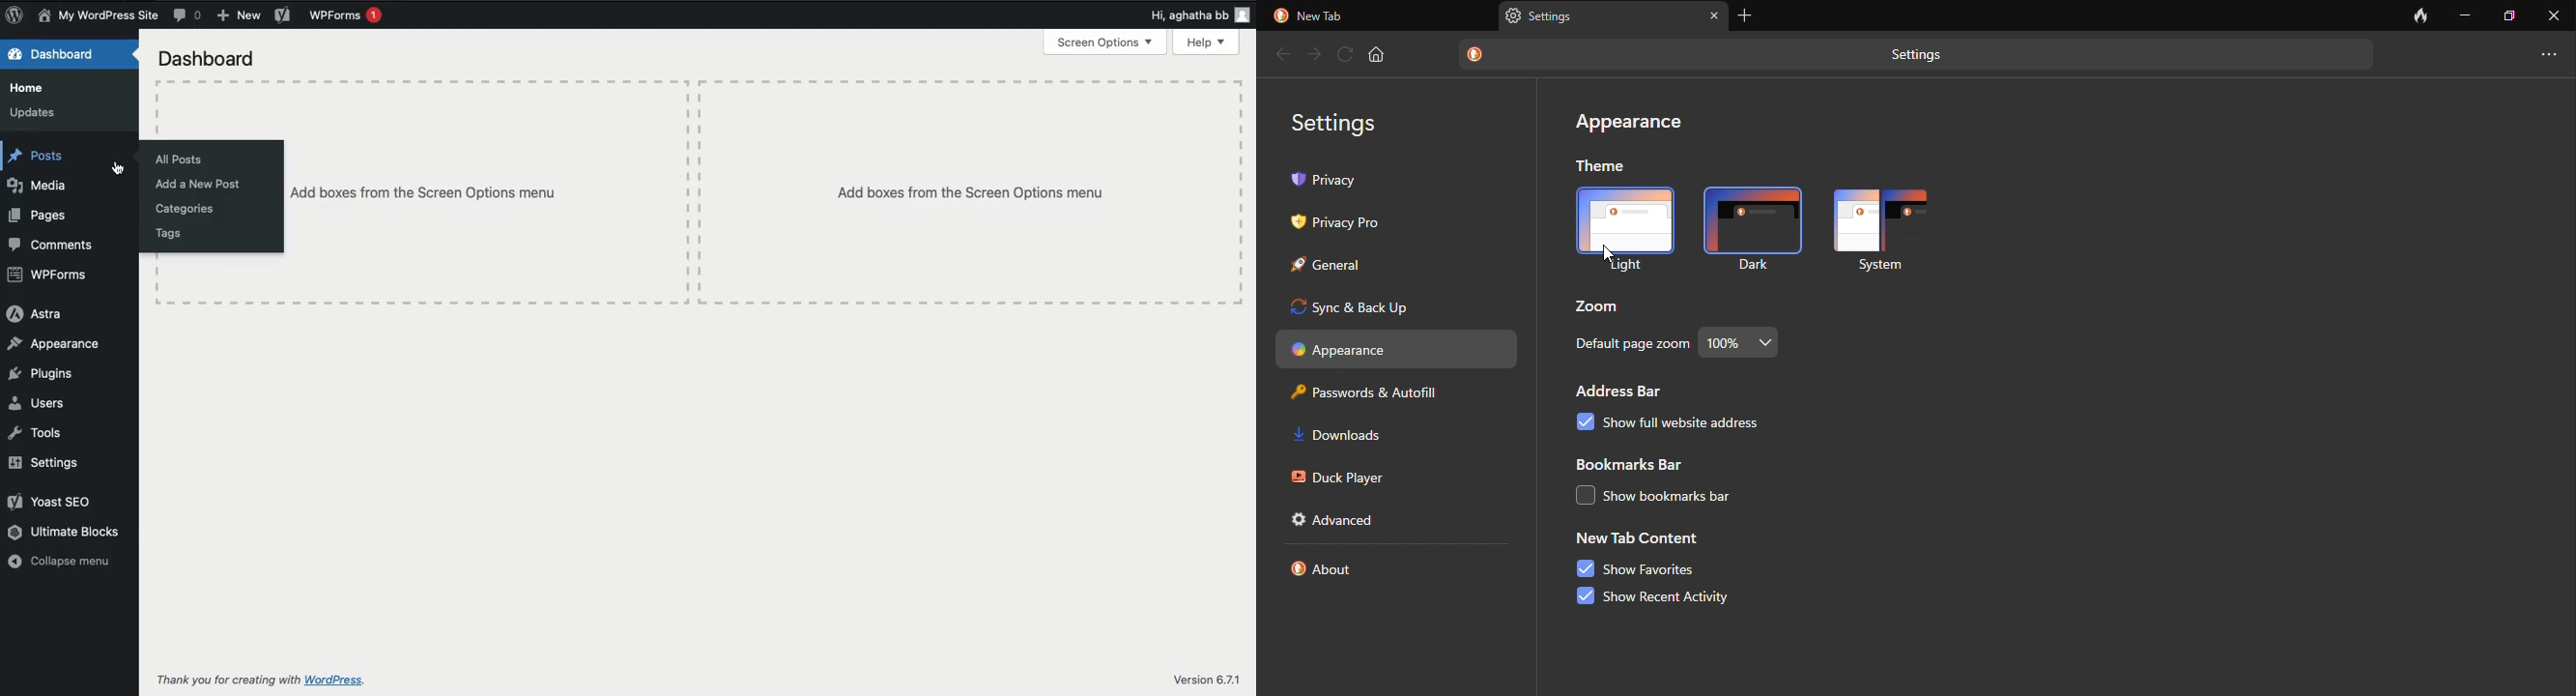 This screenshot has width=2576, height=700. What do you see at coordinates (42, 374) in the screenshot?
I see `Plugins` at bounding box center [42, 374].